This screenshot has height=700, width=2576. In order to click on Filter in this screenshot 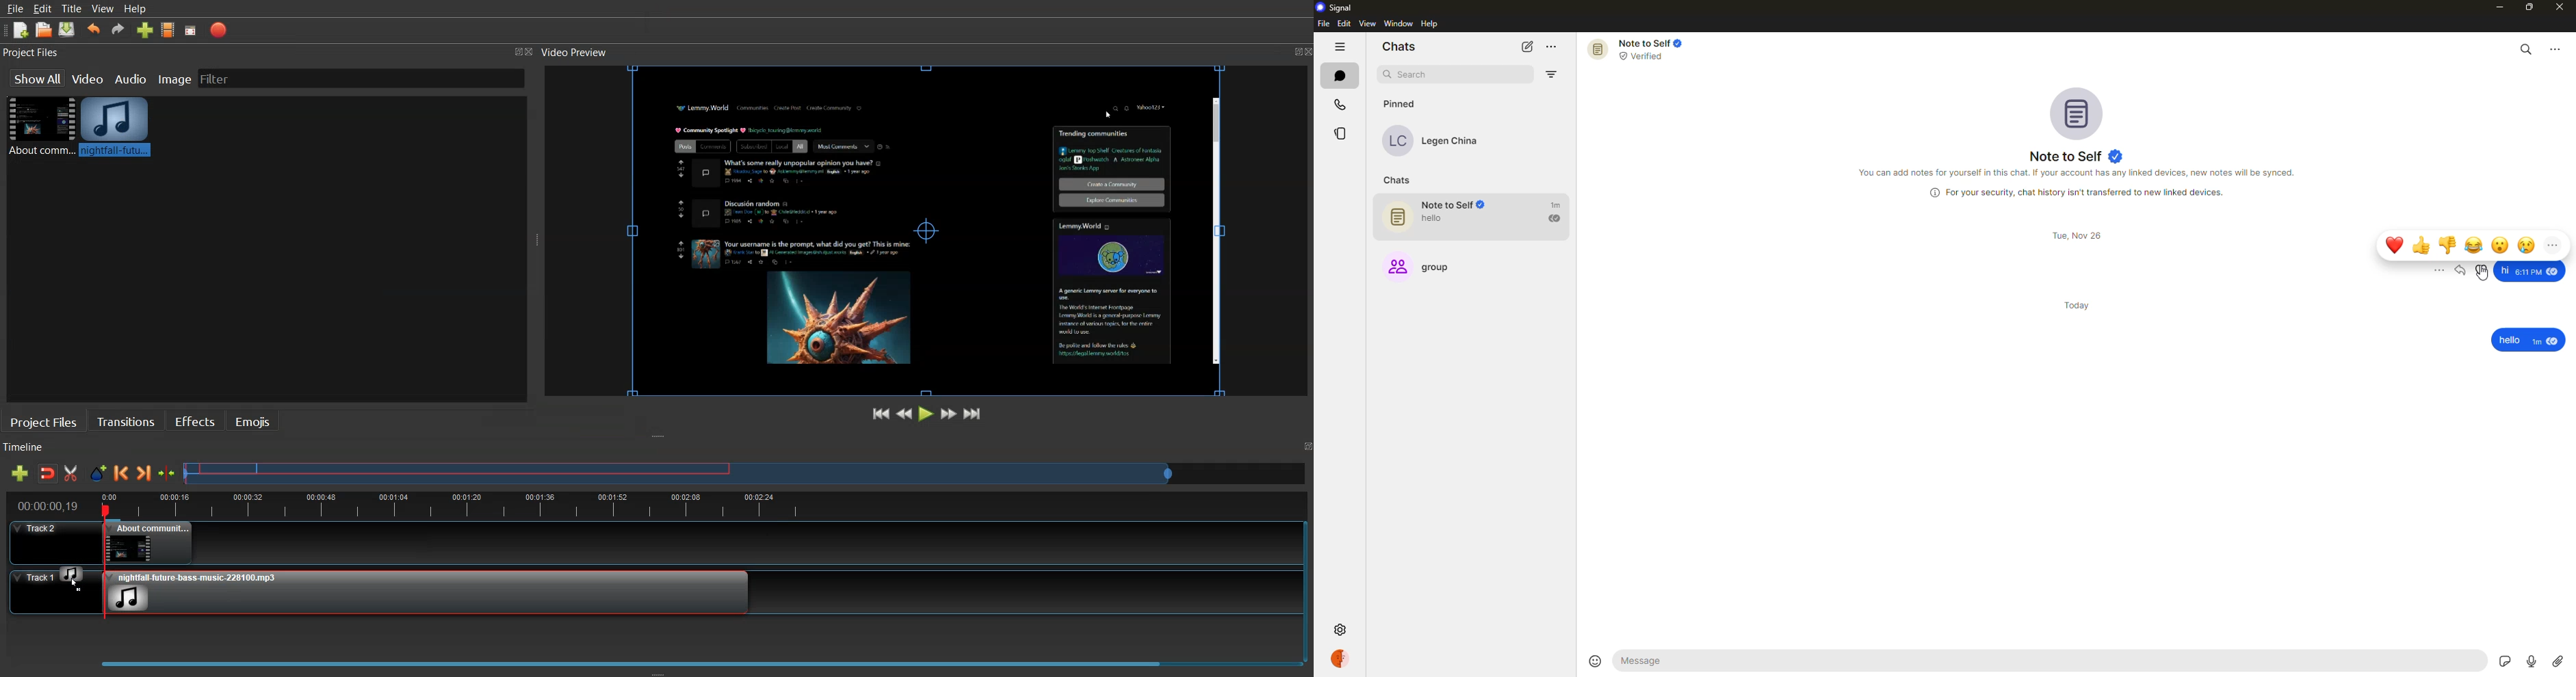, I will do `click(226, 78)`.